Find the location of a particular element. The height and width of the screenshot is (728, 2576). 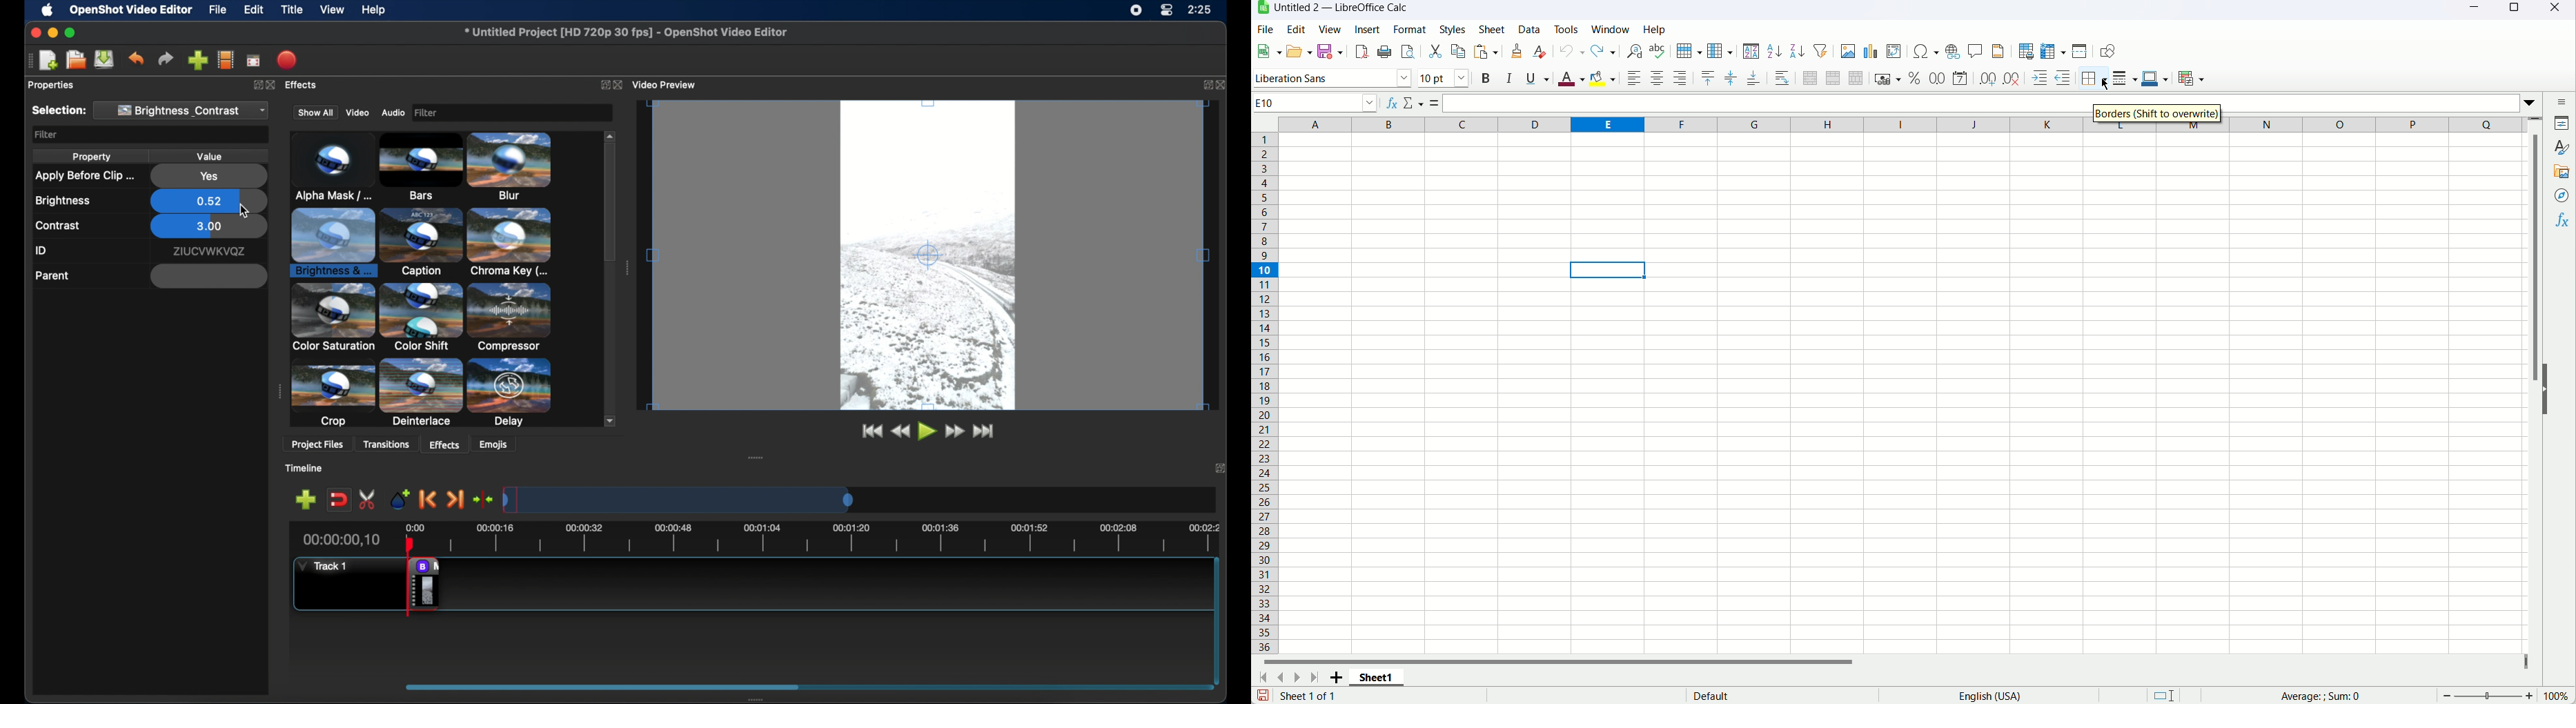

Sort descending is located at coordinates (1798, 50).